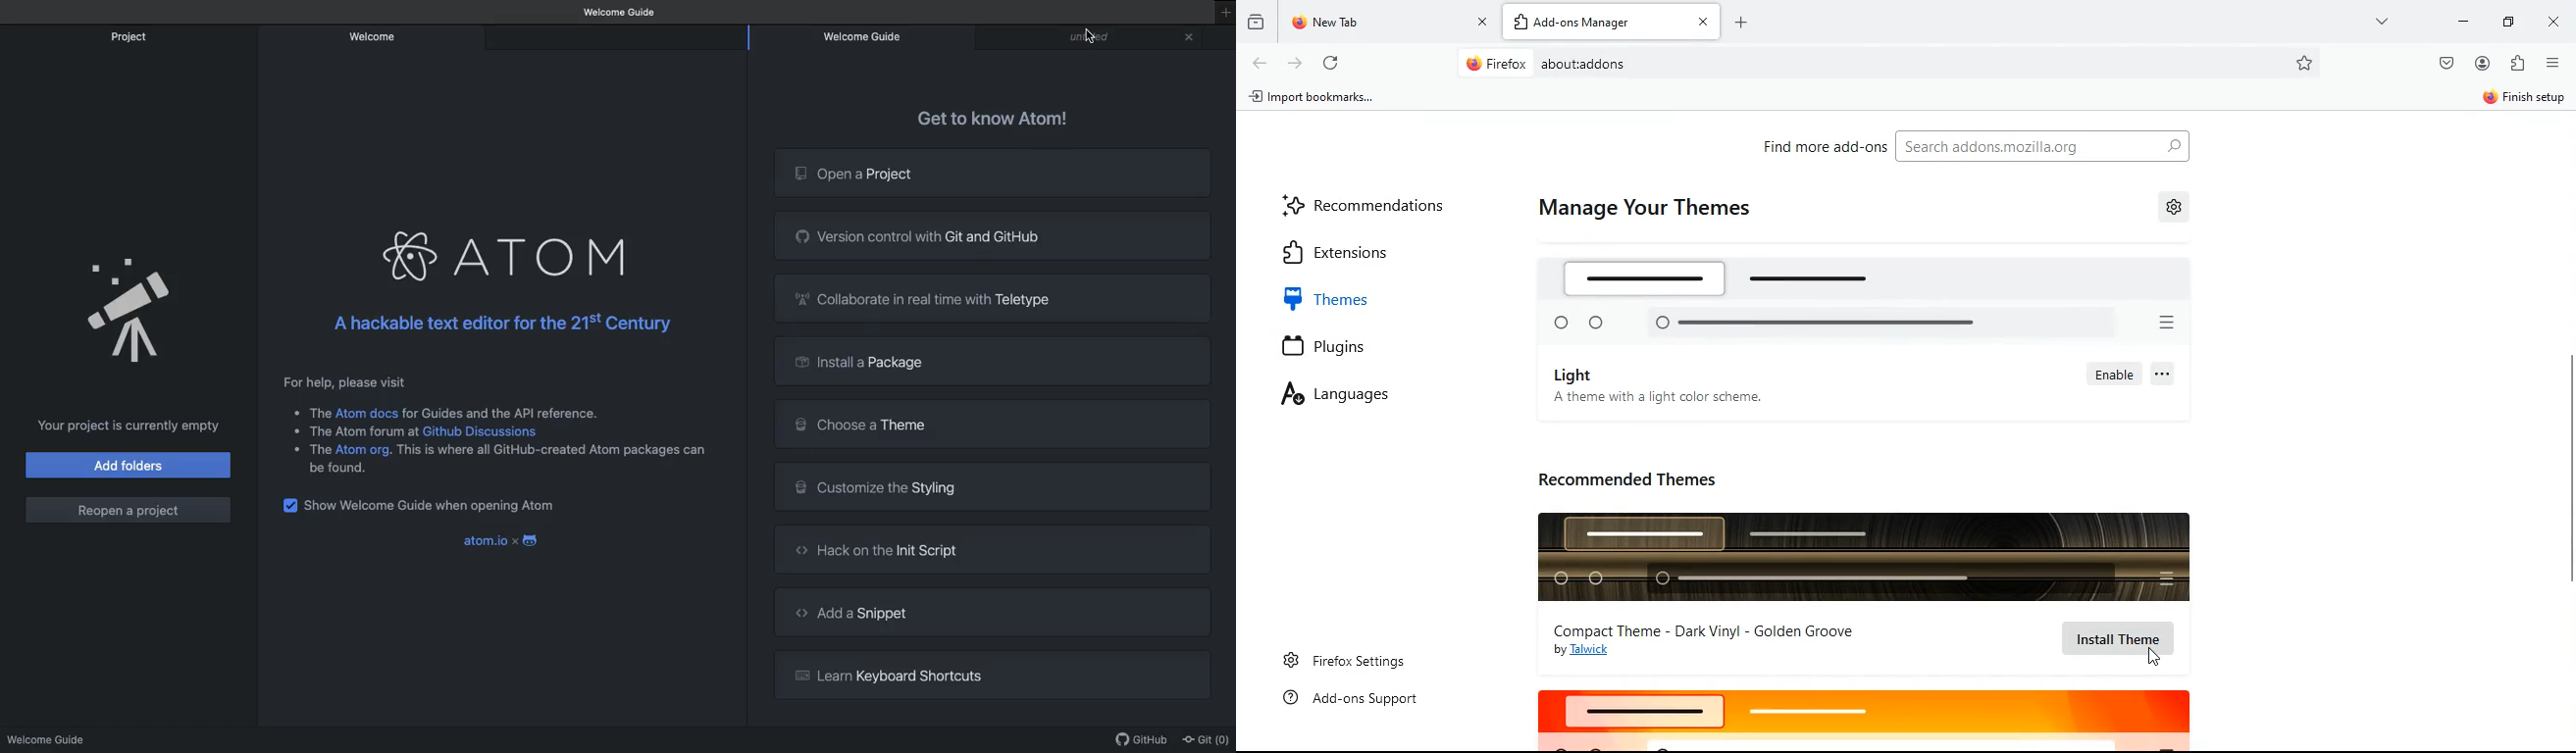 Image resolution: width=2576 pixels, height=756 pixels. I want to click on more, so click(2166, 375).